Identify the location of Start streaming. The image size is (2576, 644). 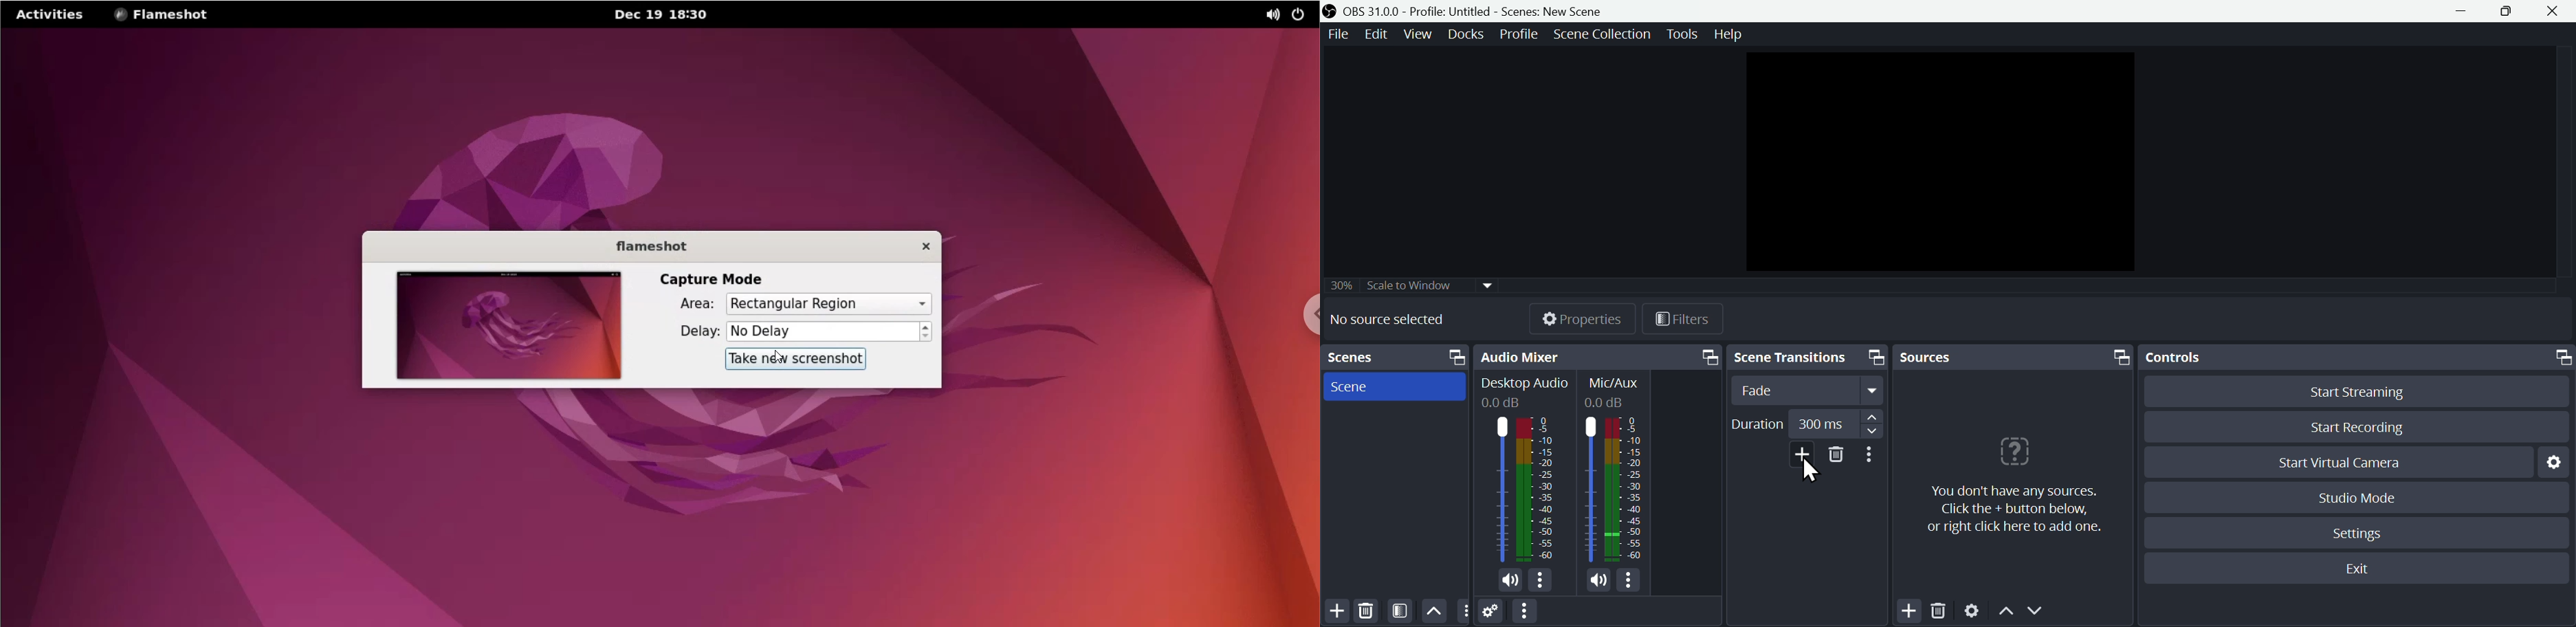
(2352, 390).